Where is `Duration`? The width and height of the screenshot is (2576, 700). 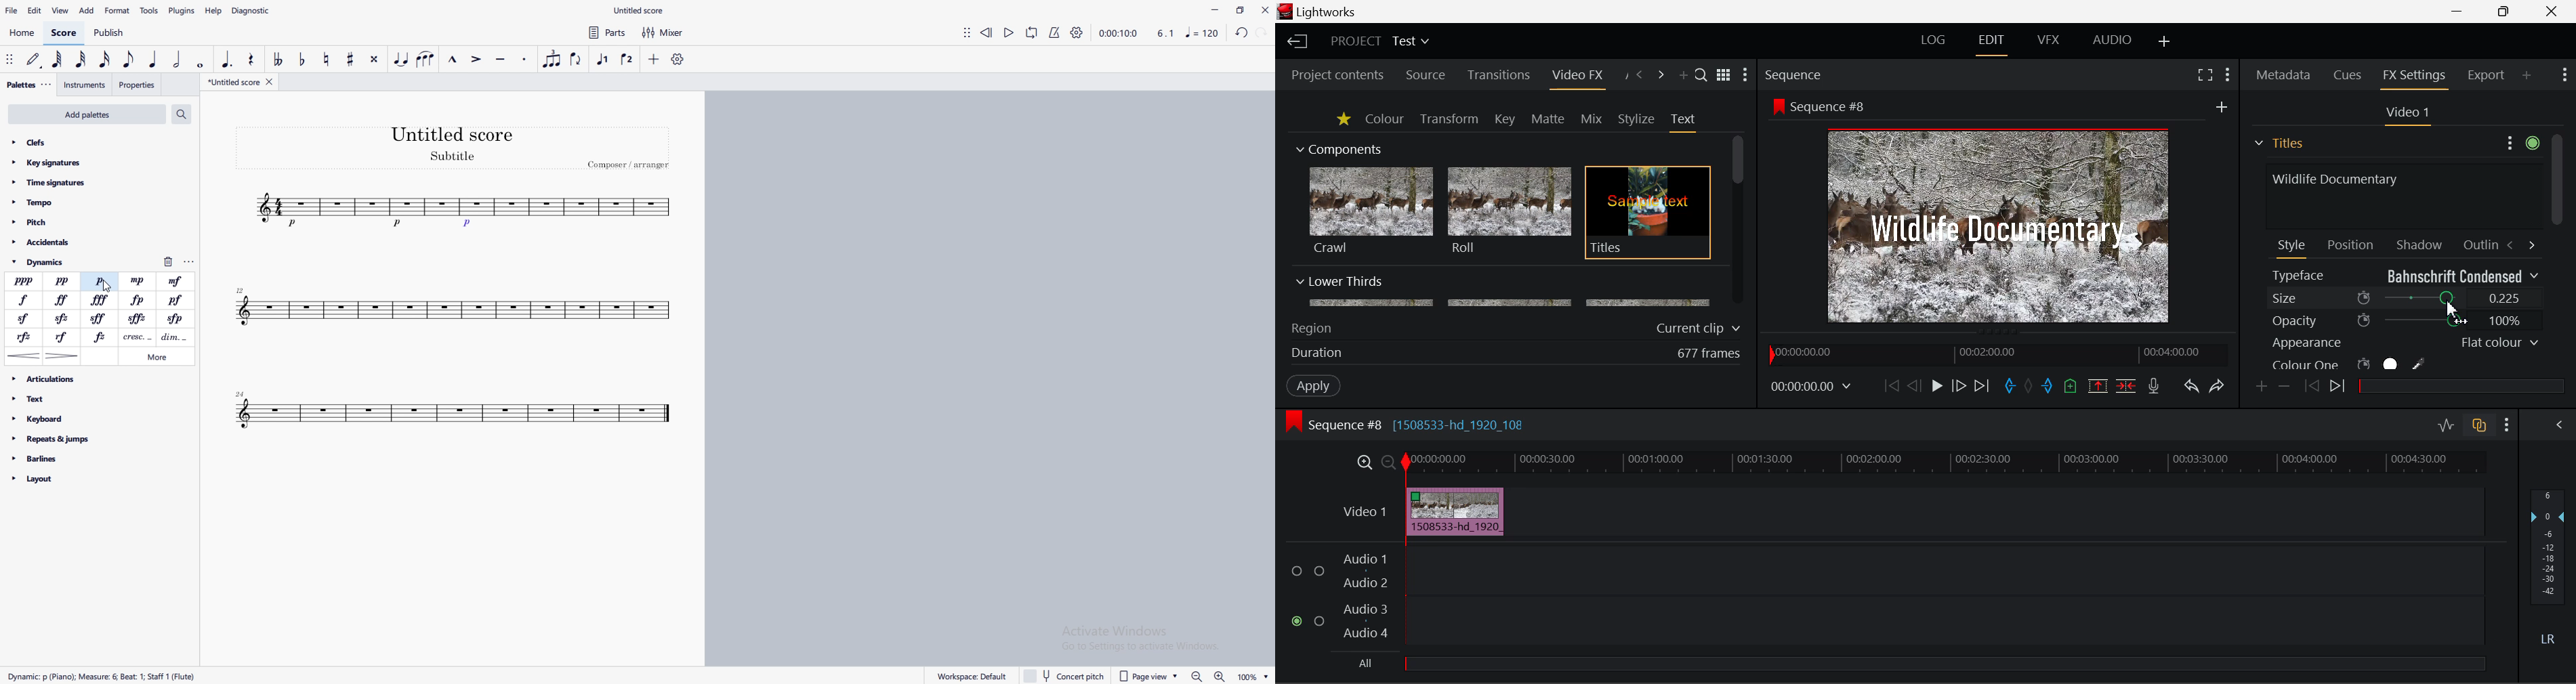 Duration is located at coordinates (1318, 354).